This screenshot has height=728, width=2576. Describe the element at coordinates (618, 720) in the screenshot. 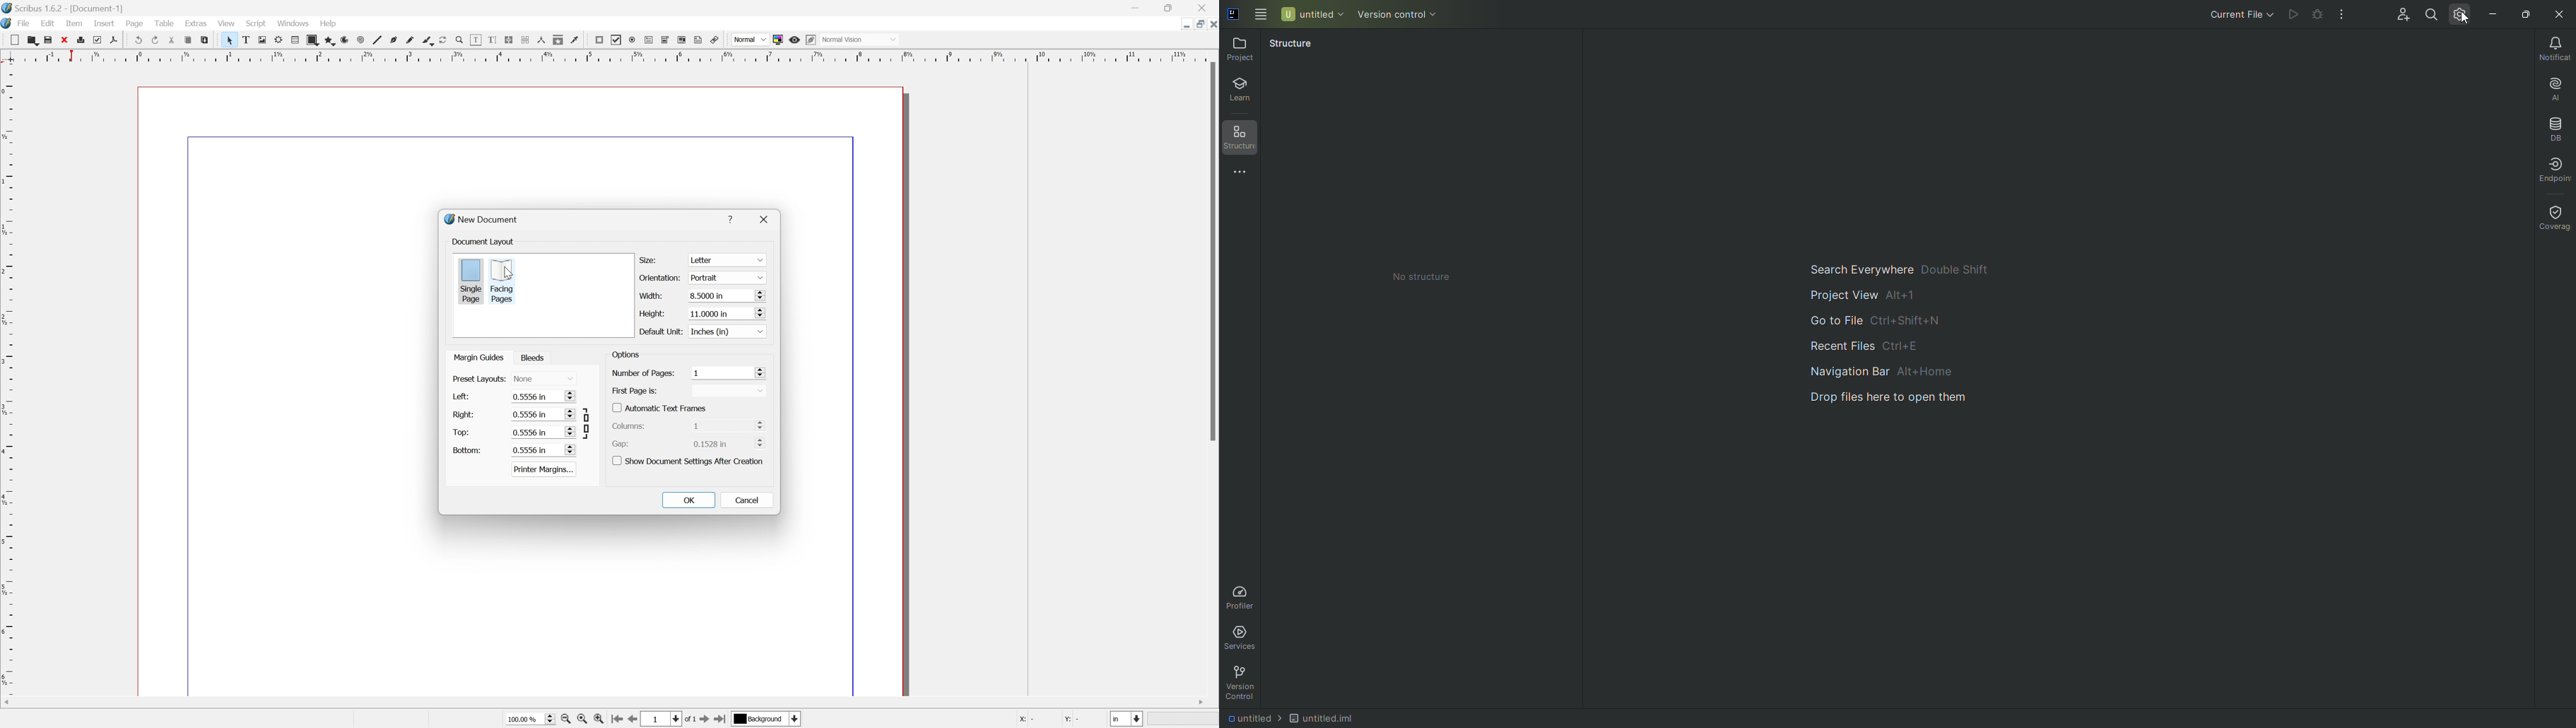

I see `go to first page` at that location.